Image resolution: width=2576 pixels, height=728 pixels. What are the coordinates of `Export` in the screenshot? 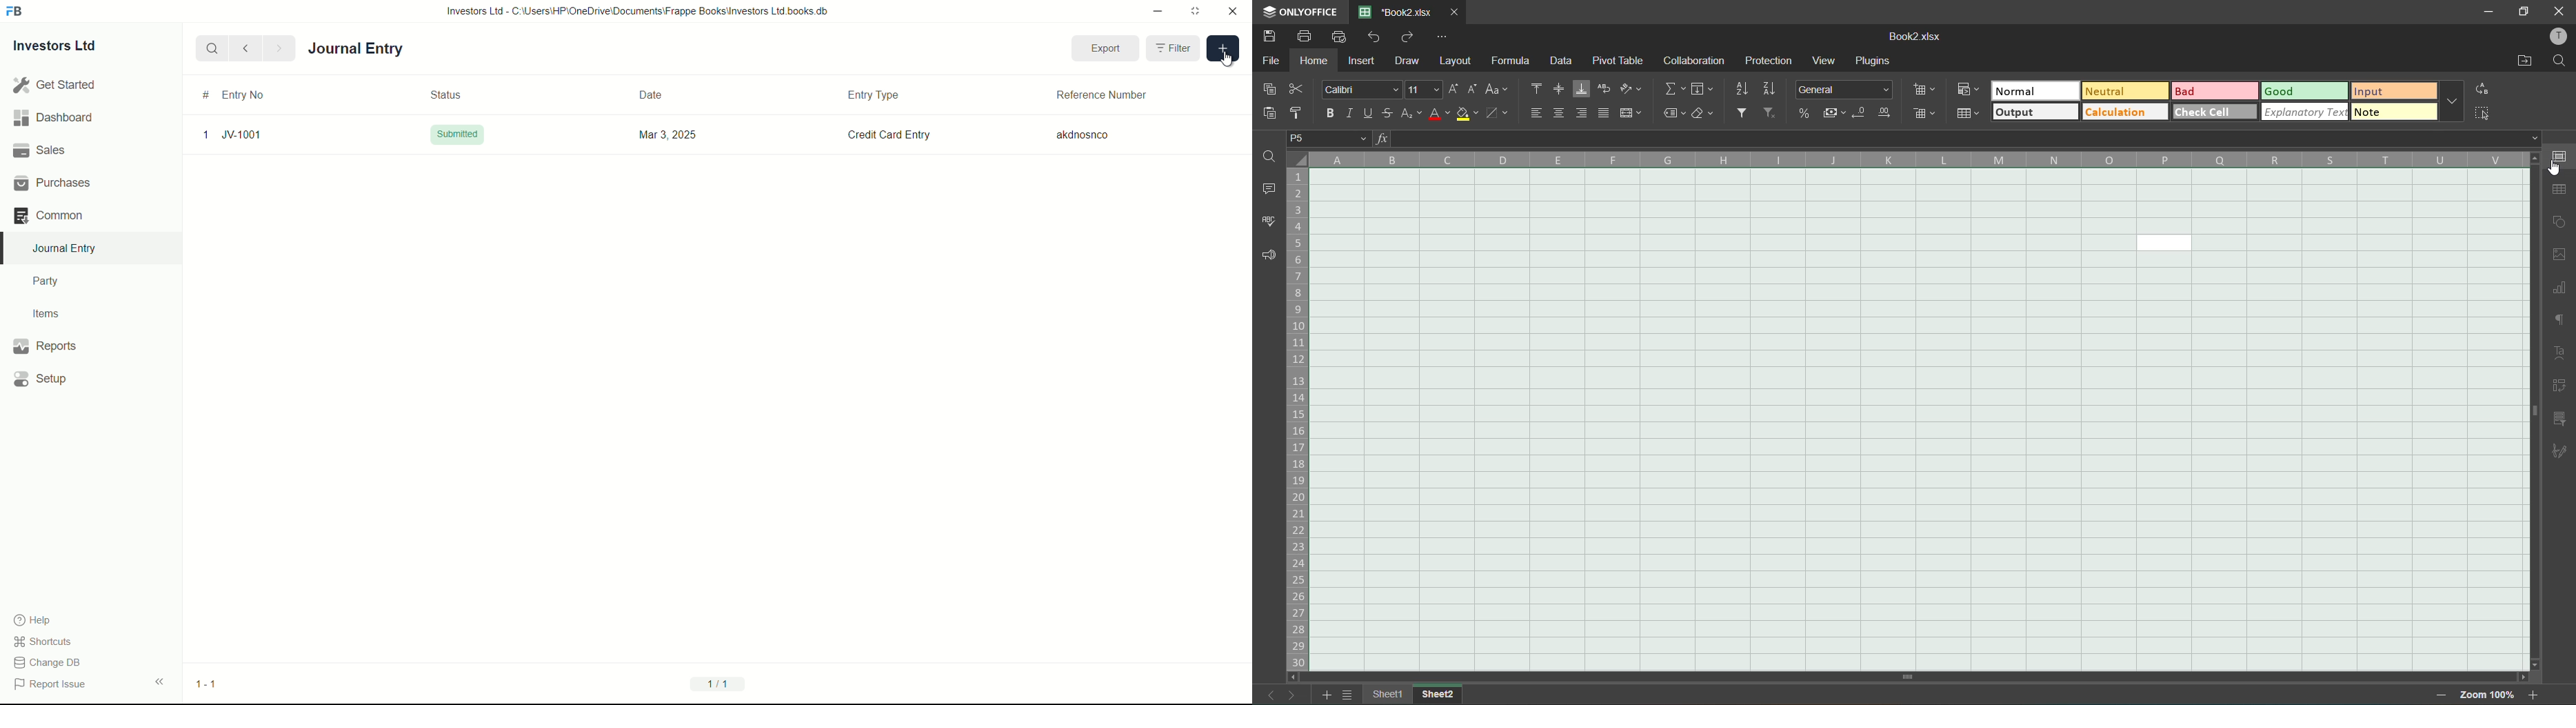 It's located at (1105, 50).